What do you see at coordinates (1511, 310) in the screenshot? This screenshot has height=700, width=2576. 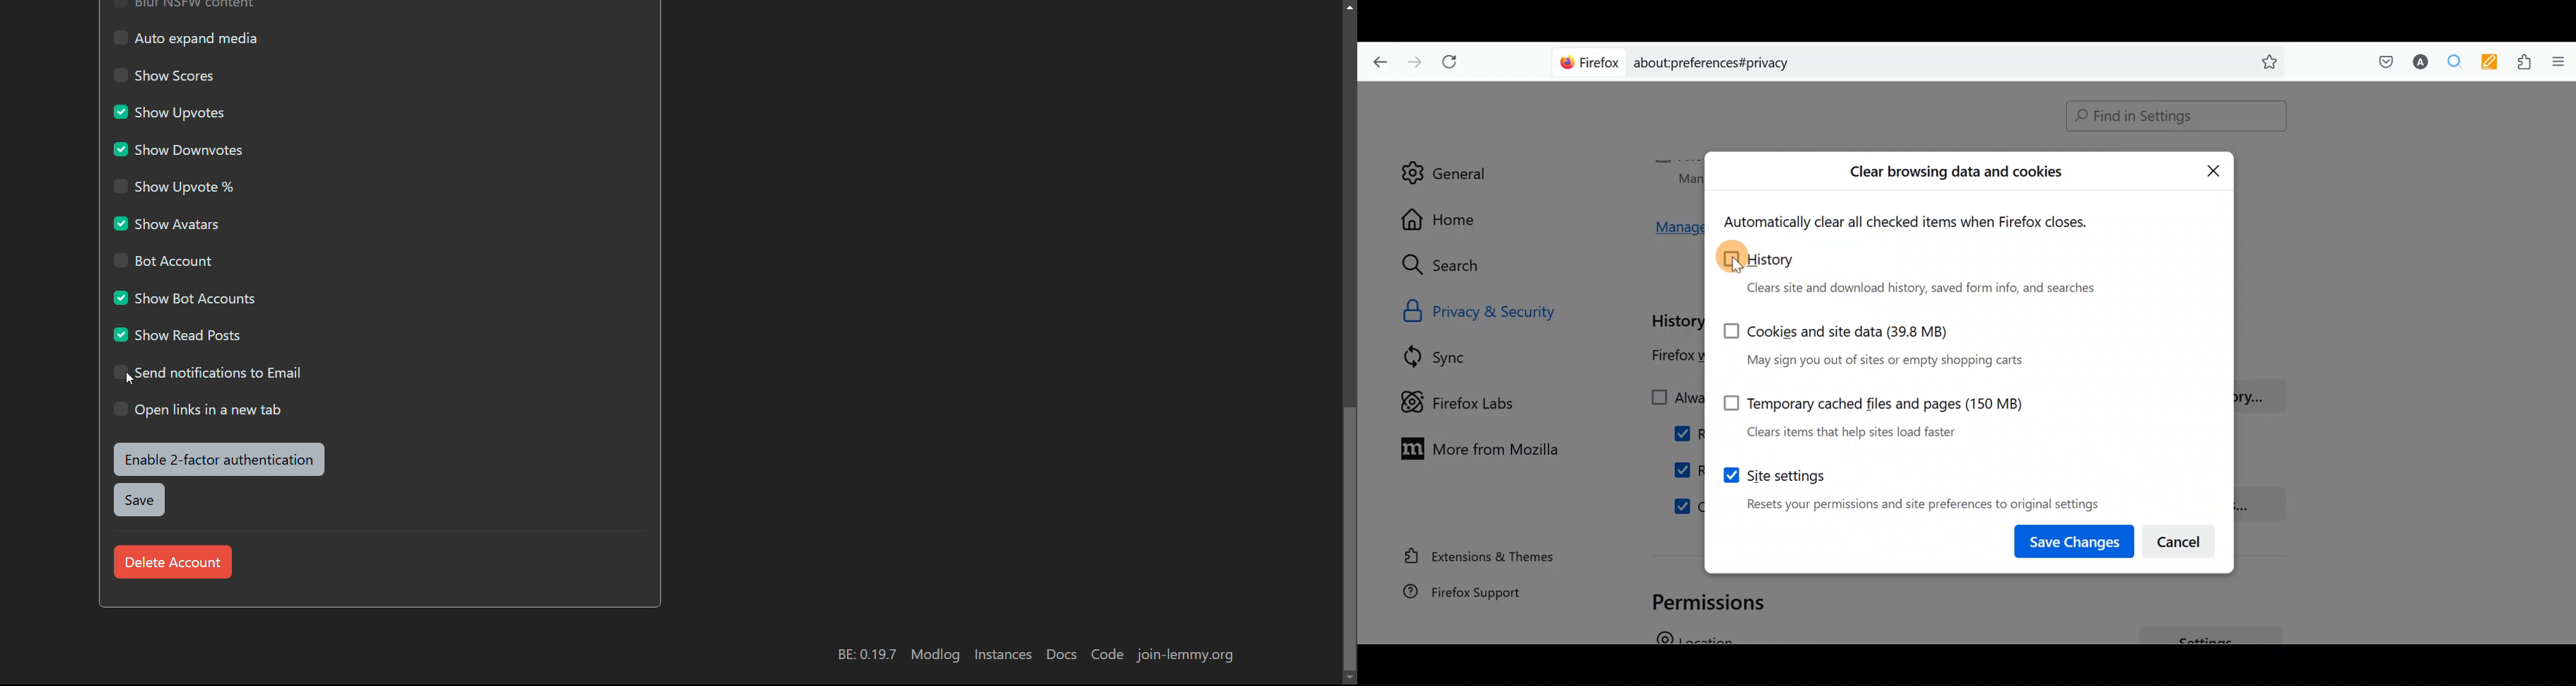 I see `Privacy & security` at bounding box center [1511, 310].